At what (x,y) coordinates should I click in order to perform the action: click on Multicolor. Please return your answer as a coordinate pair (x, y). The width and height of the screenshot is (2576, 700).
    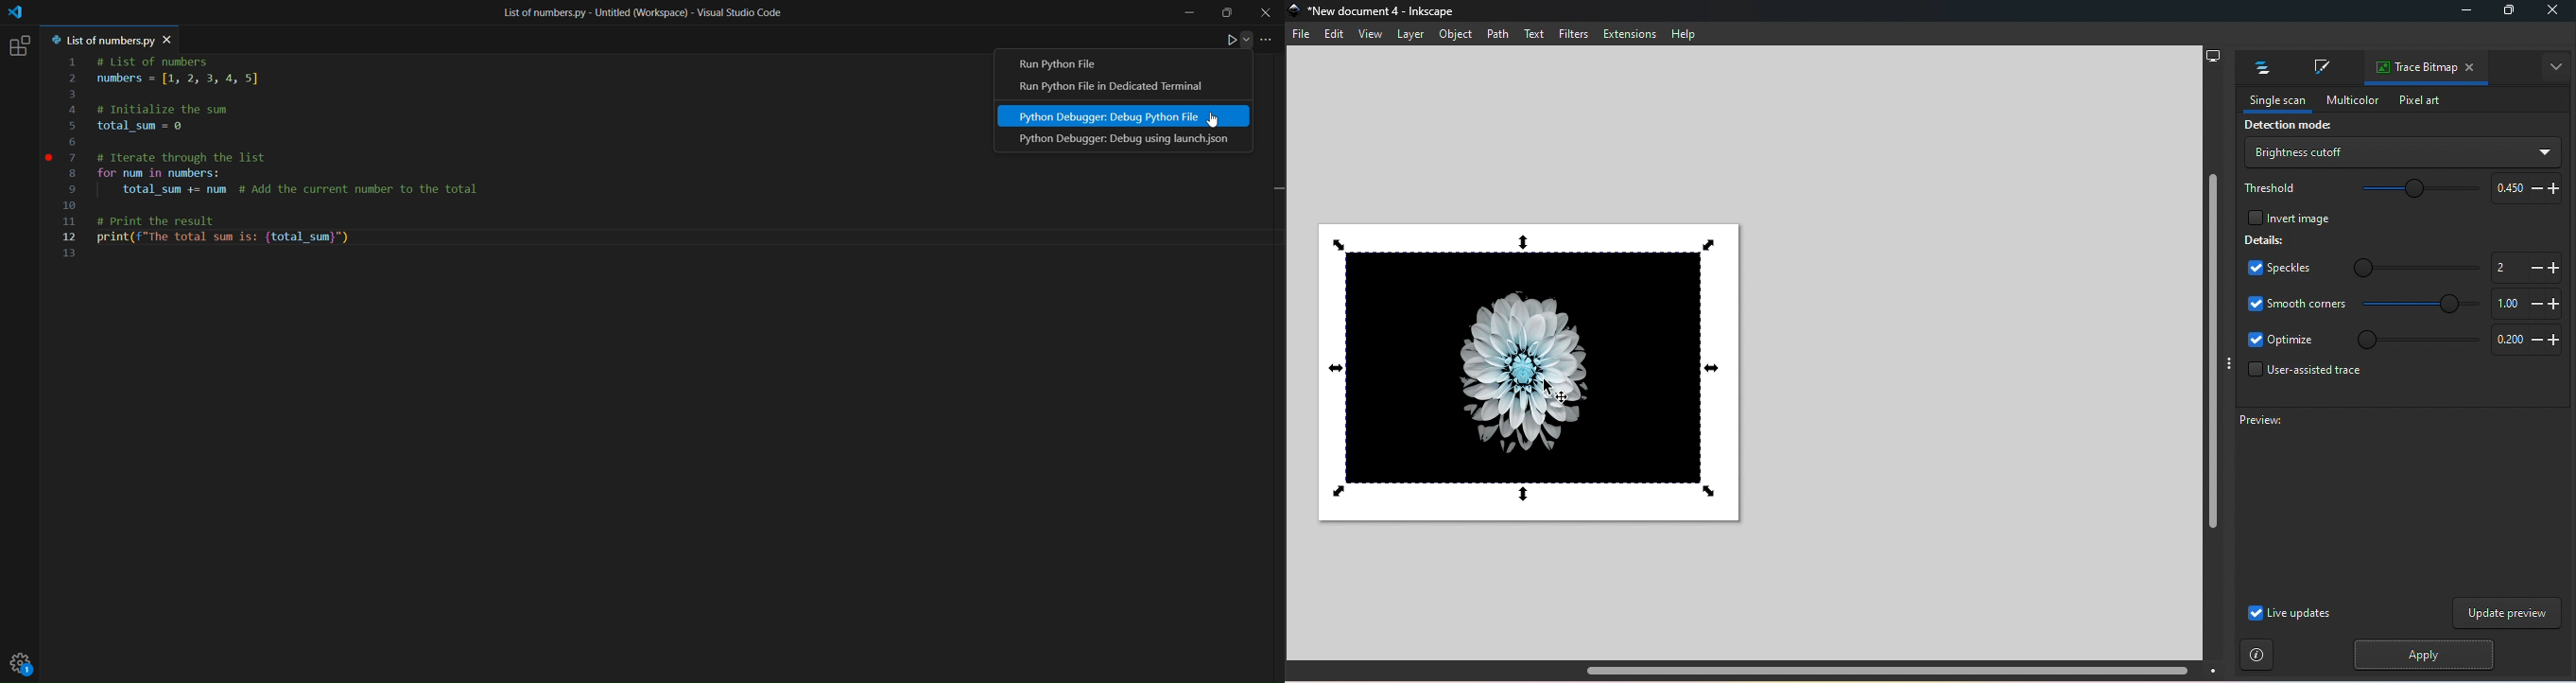
    Looking at the image, I should click on (2347, 98).